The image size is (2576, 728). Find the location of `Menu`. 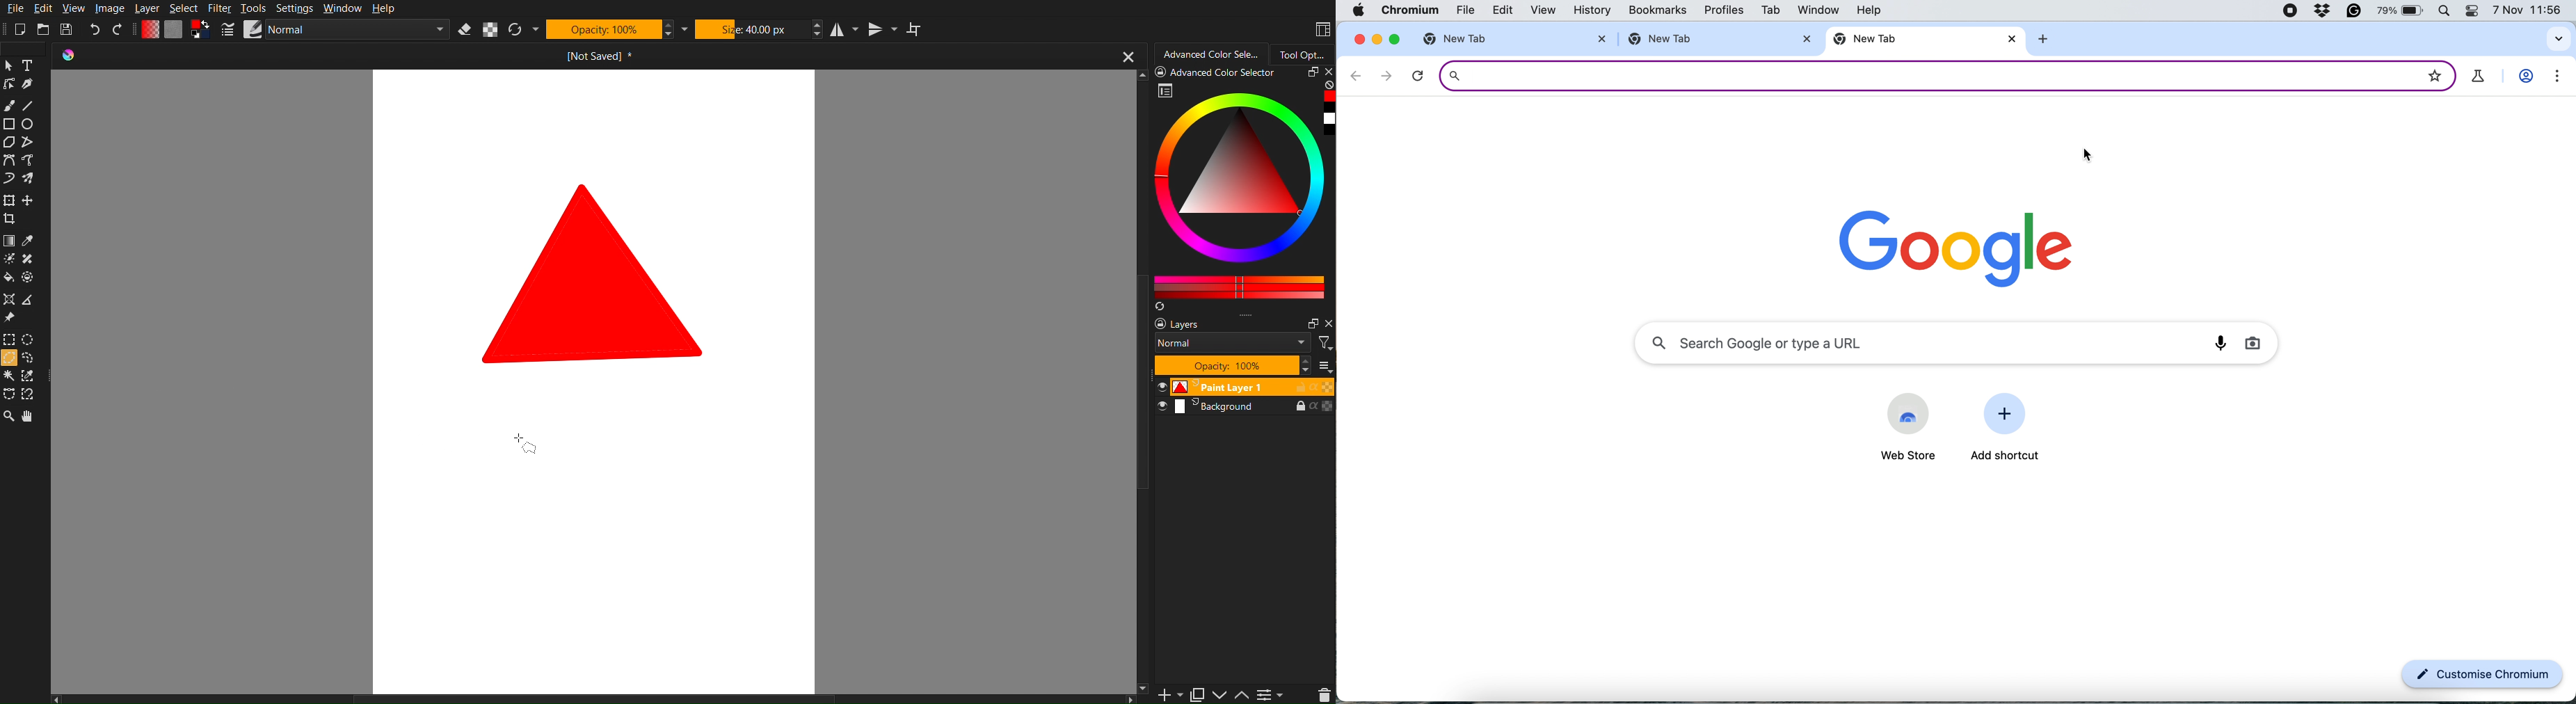

Menu is located at coordinates (1270, 694).